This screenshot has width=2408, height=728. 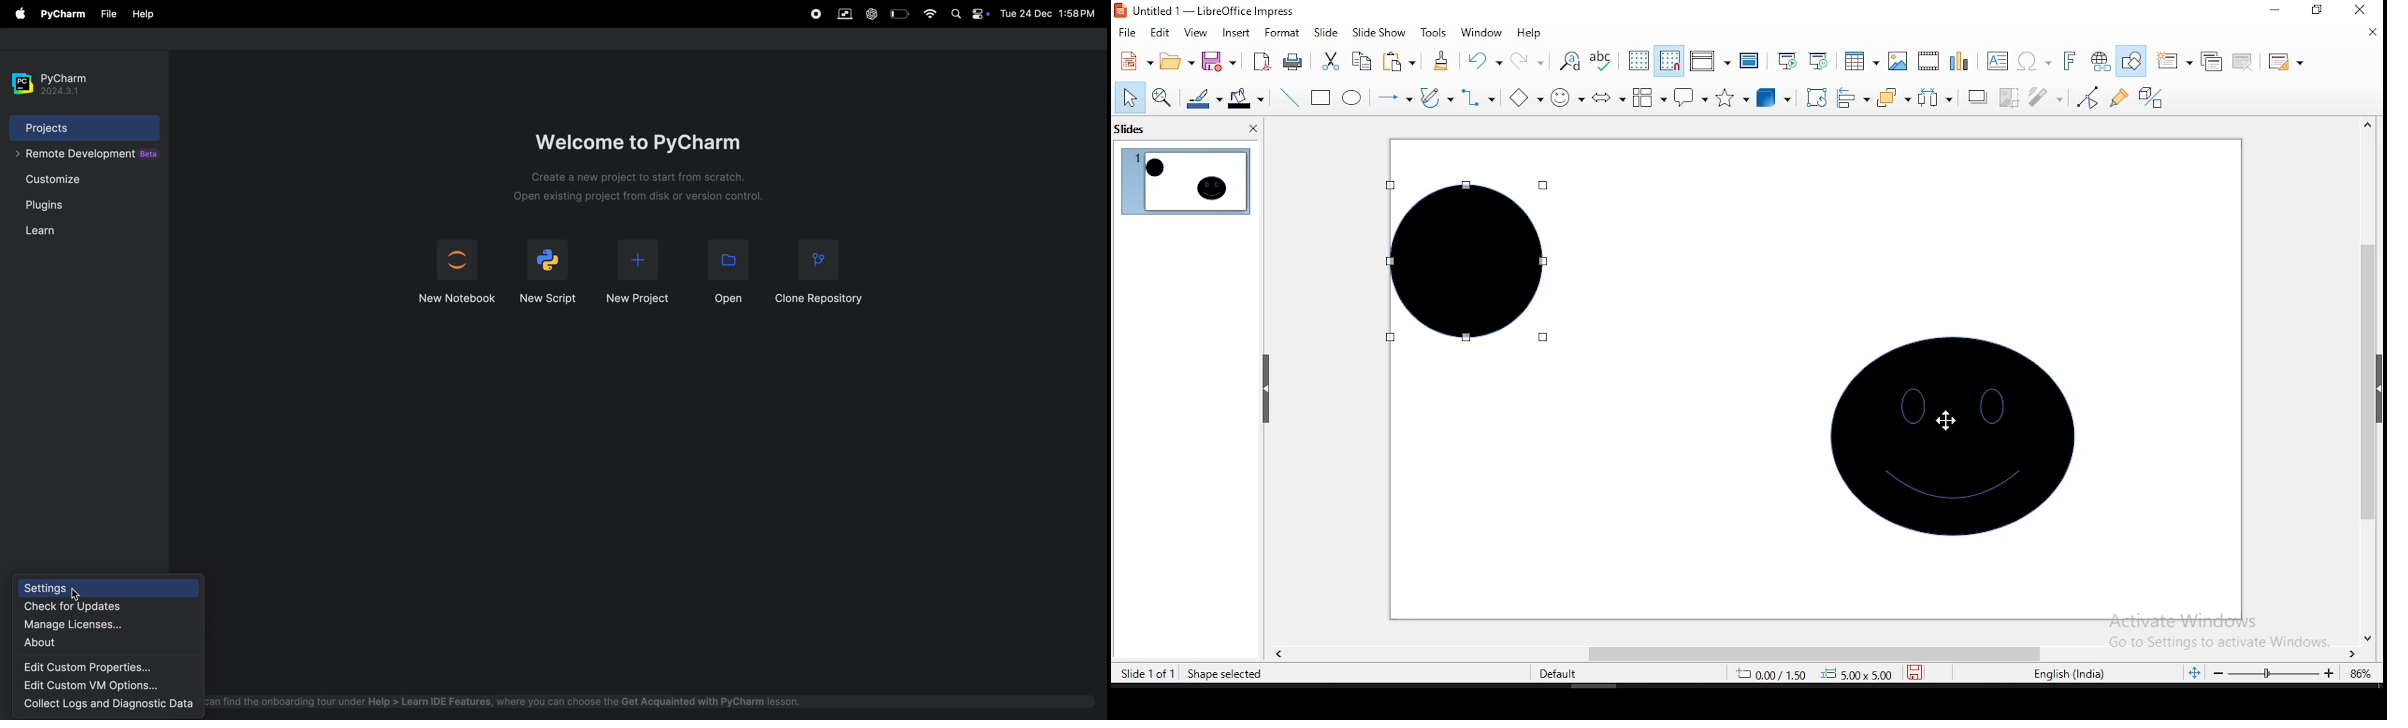 What do you see at coordinates (1810, 651) in the screenshot?
I see `scroll bar` at bounding box center [1810, 651].